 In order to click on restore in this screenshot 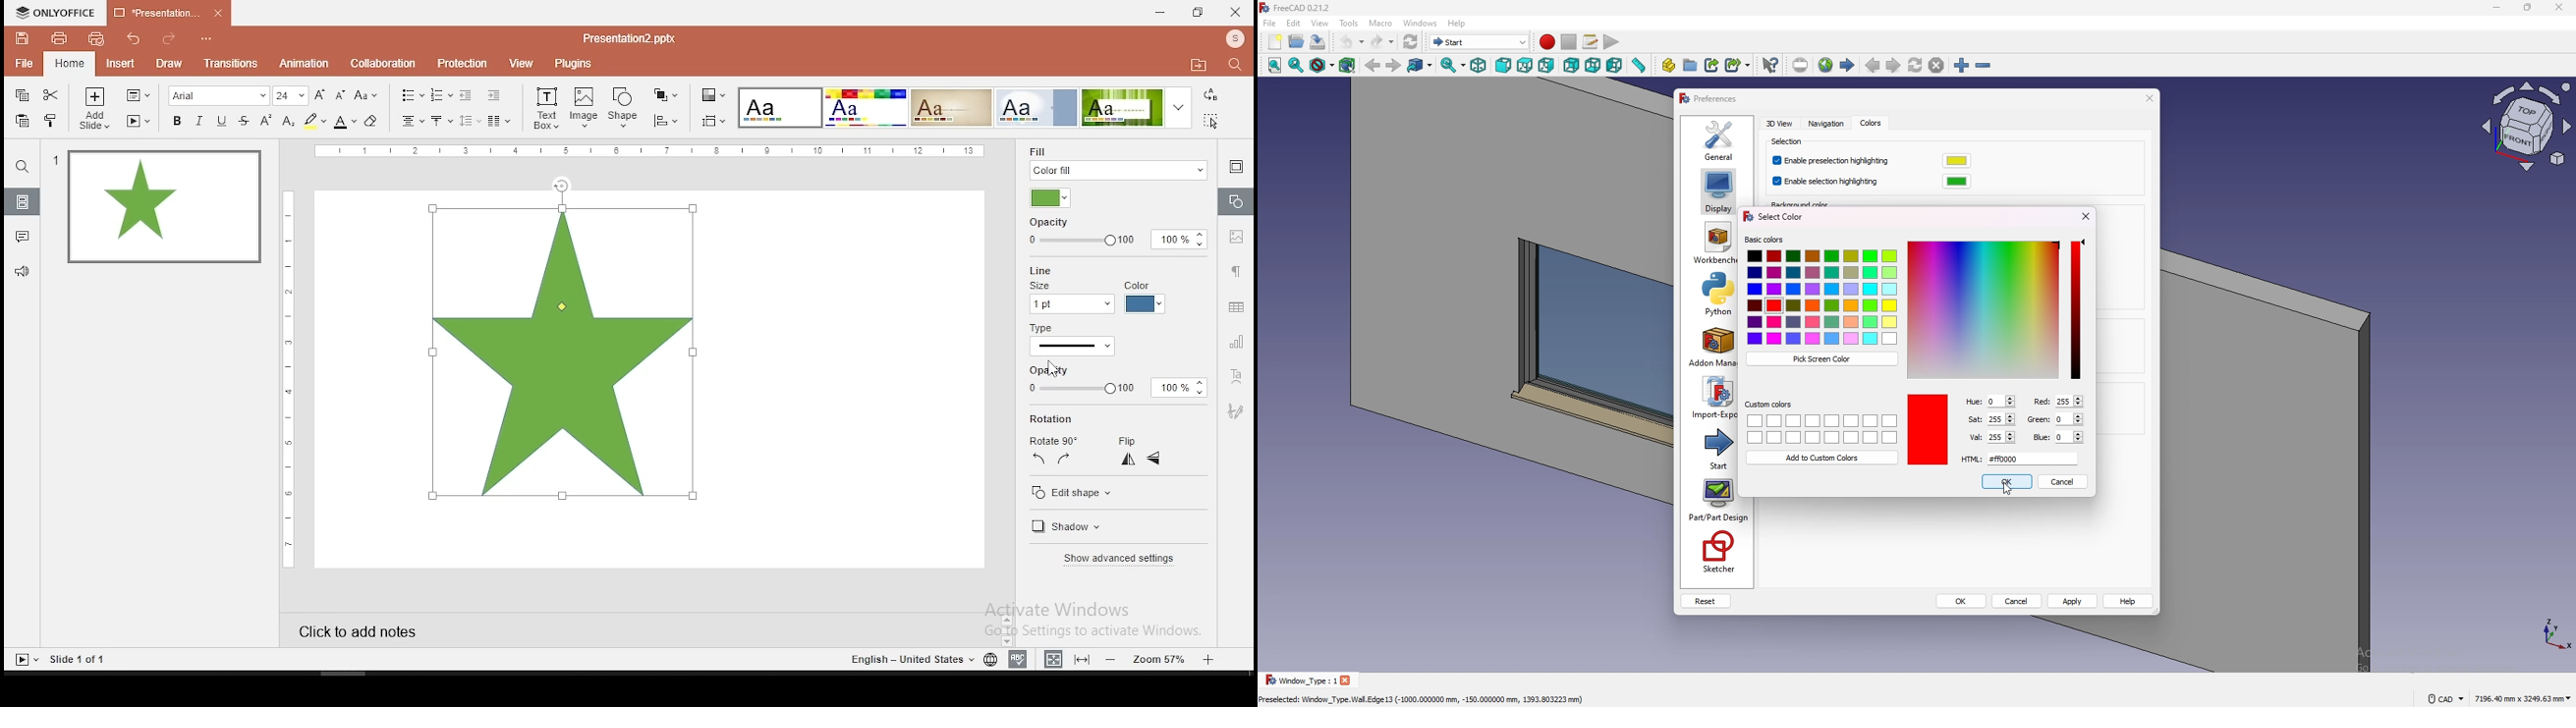, I will do `click(1199, 13)`.